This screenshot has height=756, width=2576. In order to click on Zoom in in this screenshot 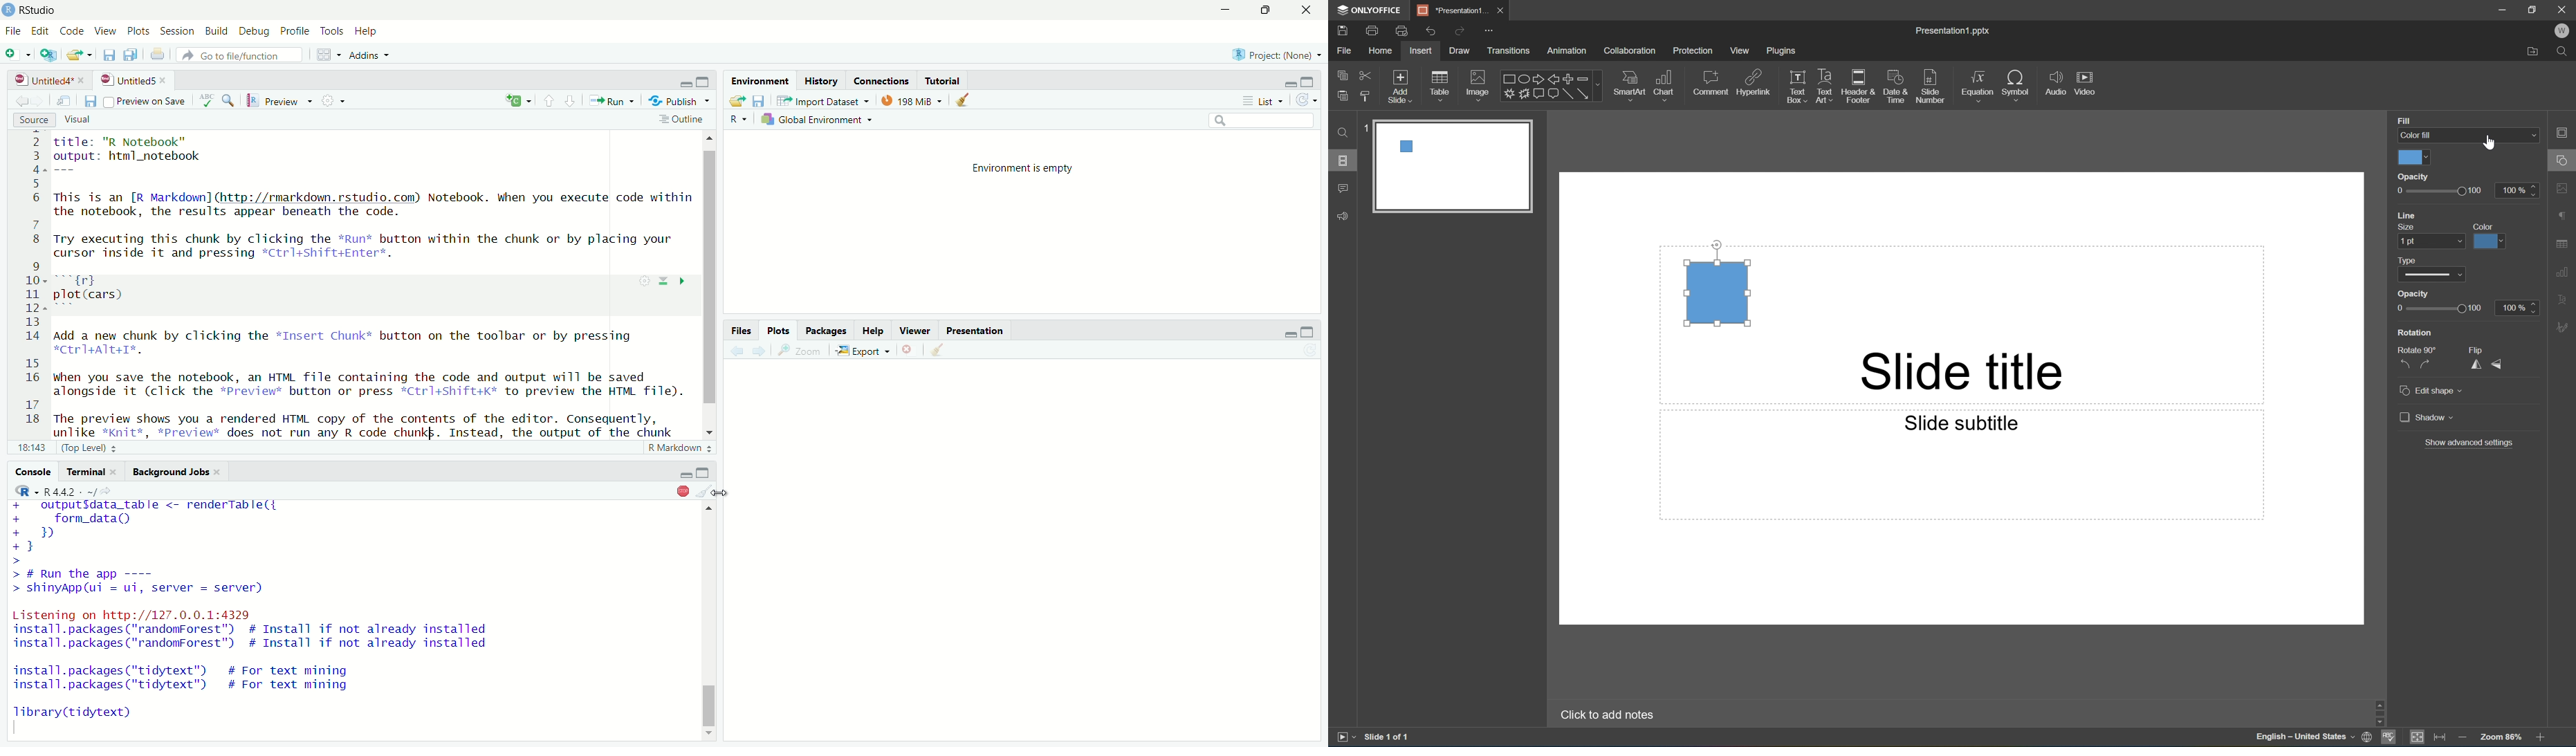, I will do `click(2544, 737)`.